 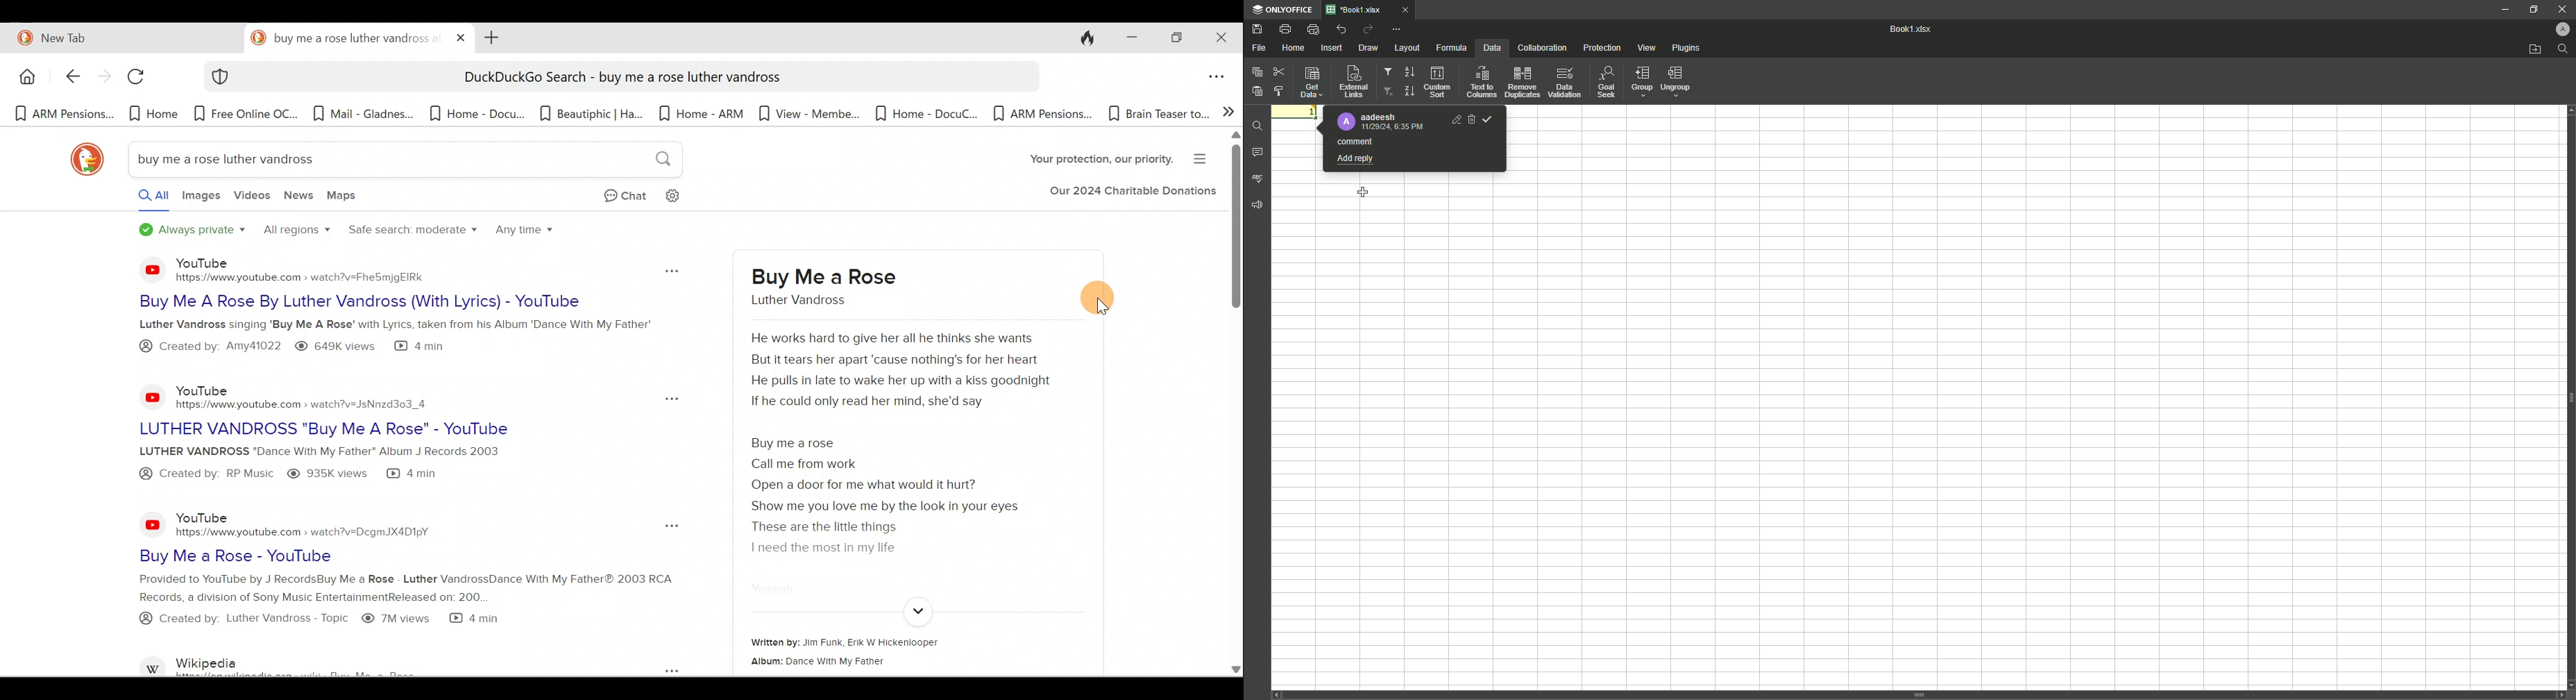 I want to click on Cut, so click(x=1278, y=69).